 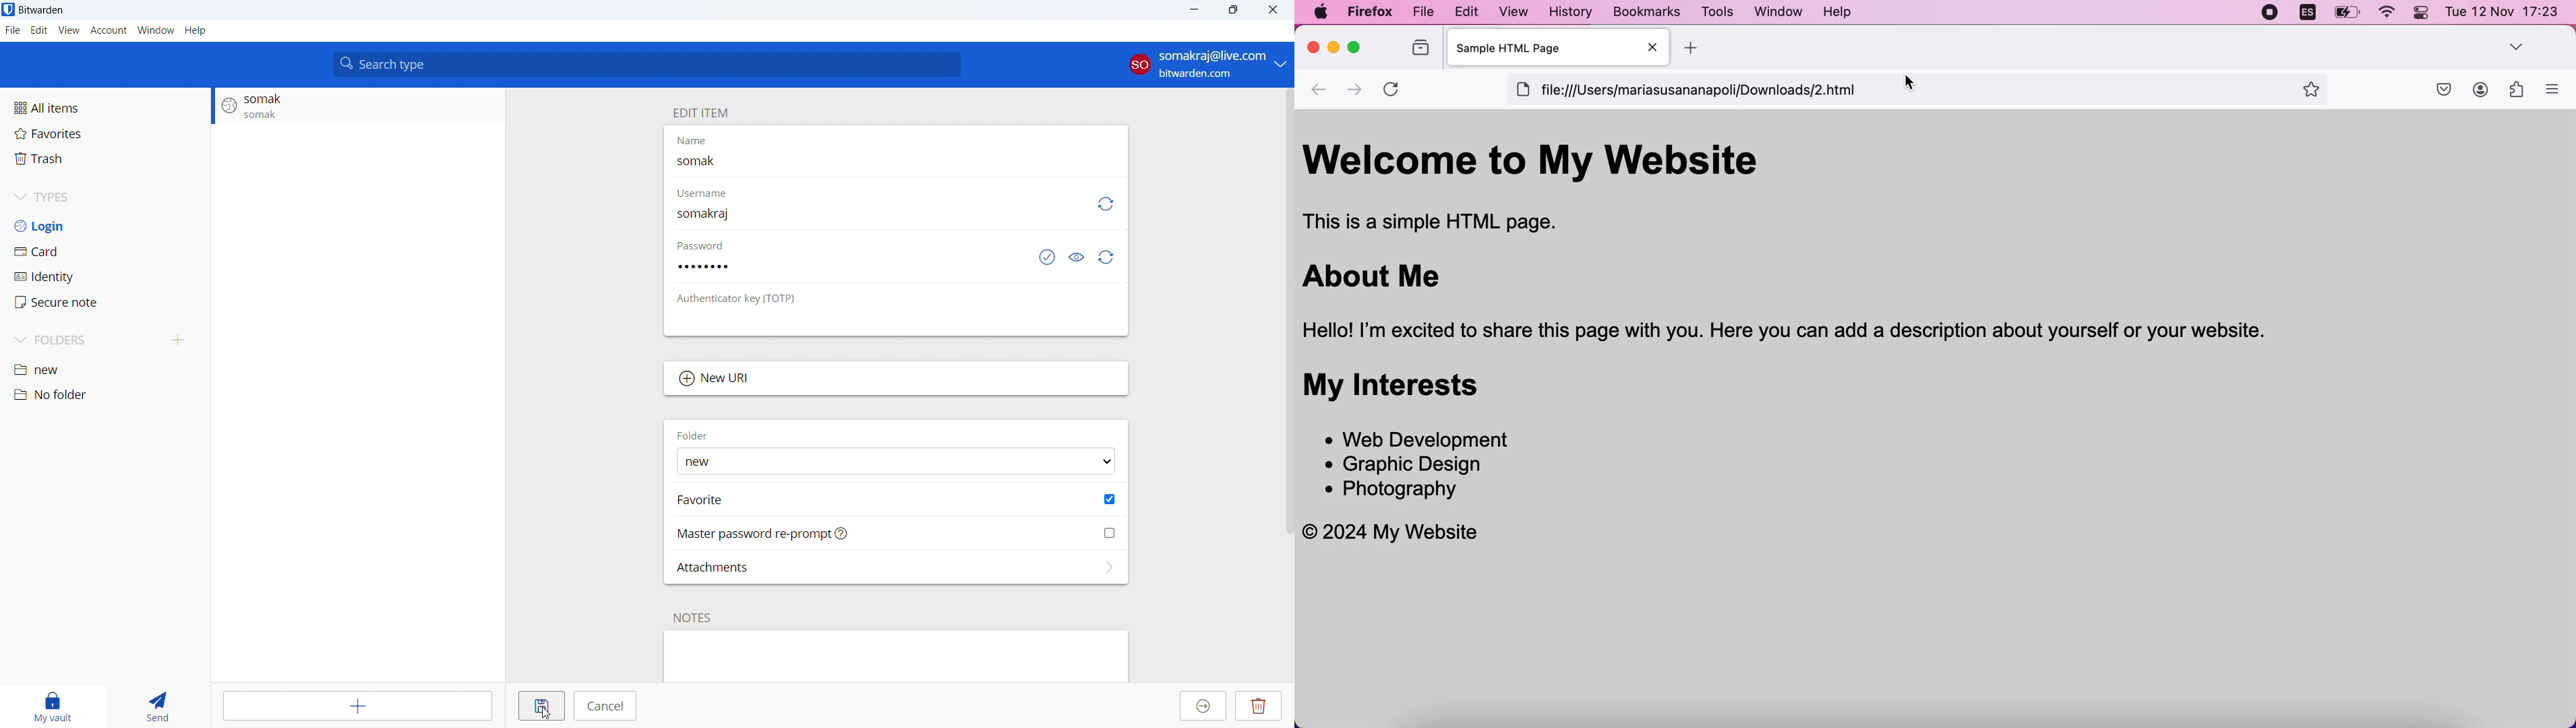 What do you see at coordinates (1312, 51) in the screenshot?
I see `close` at bounding box center [1312, 51].